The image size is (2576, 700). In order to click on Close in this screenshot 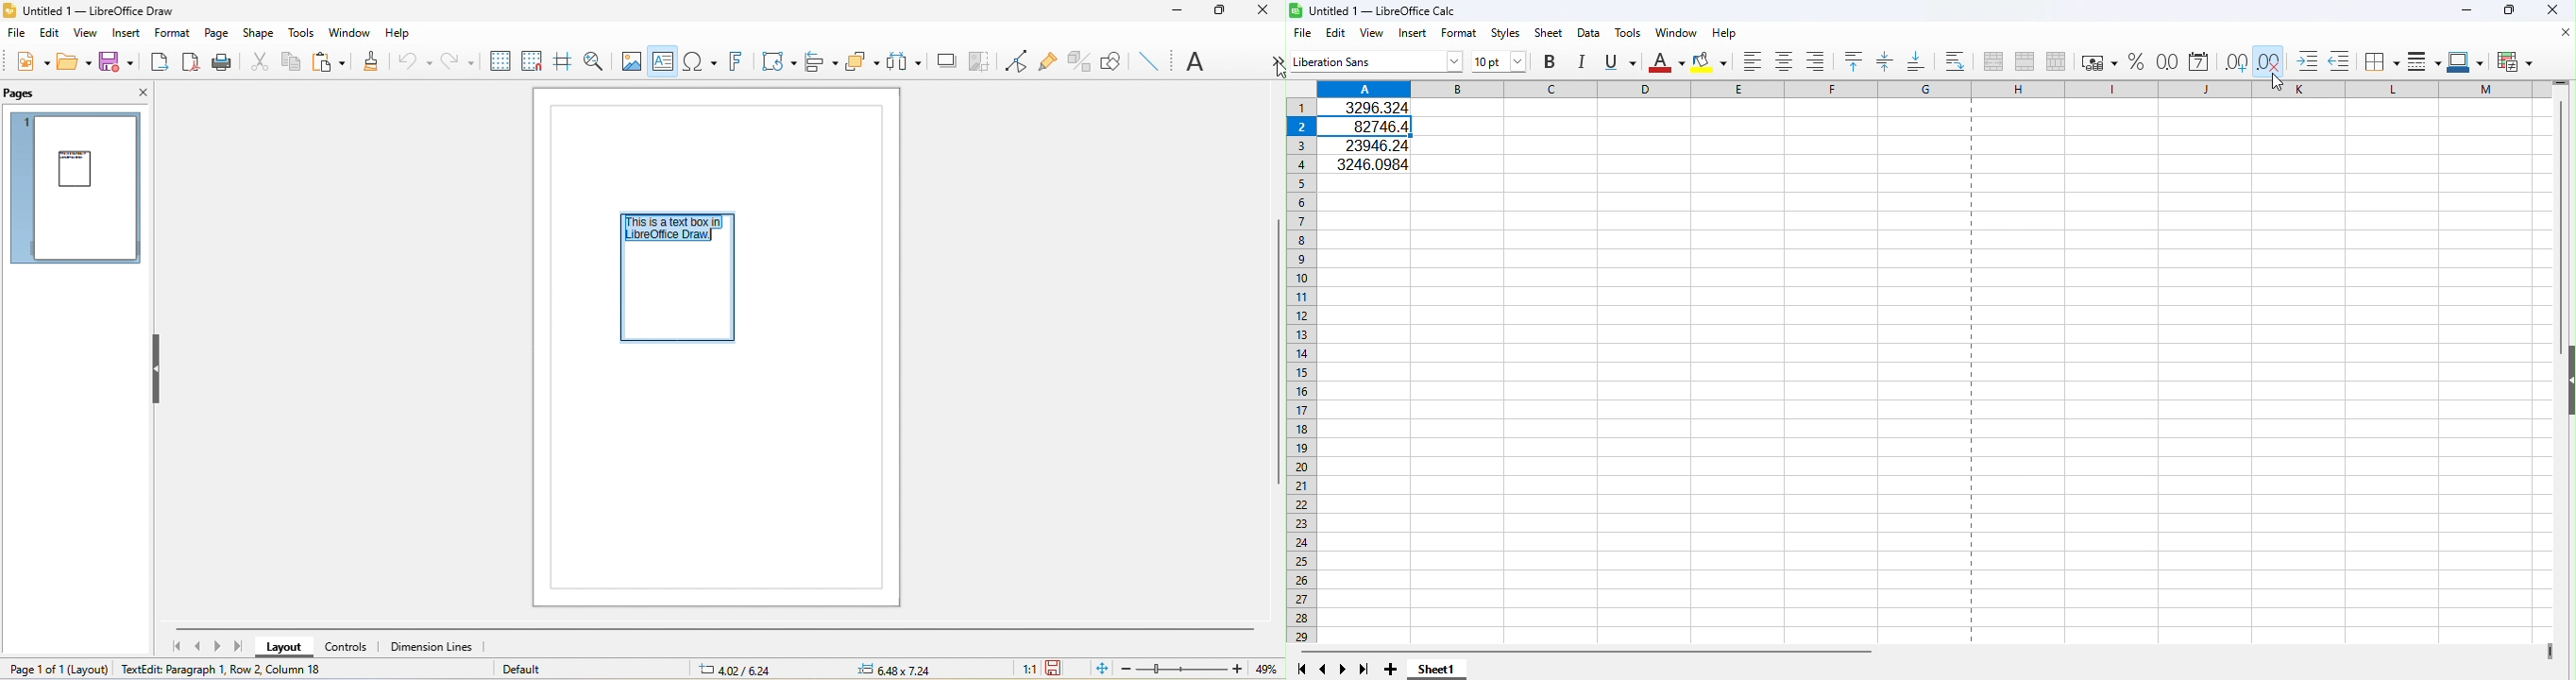, I will do `click(2555, 12)`.